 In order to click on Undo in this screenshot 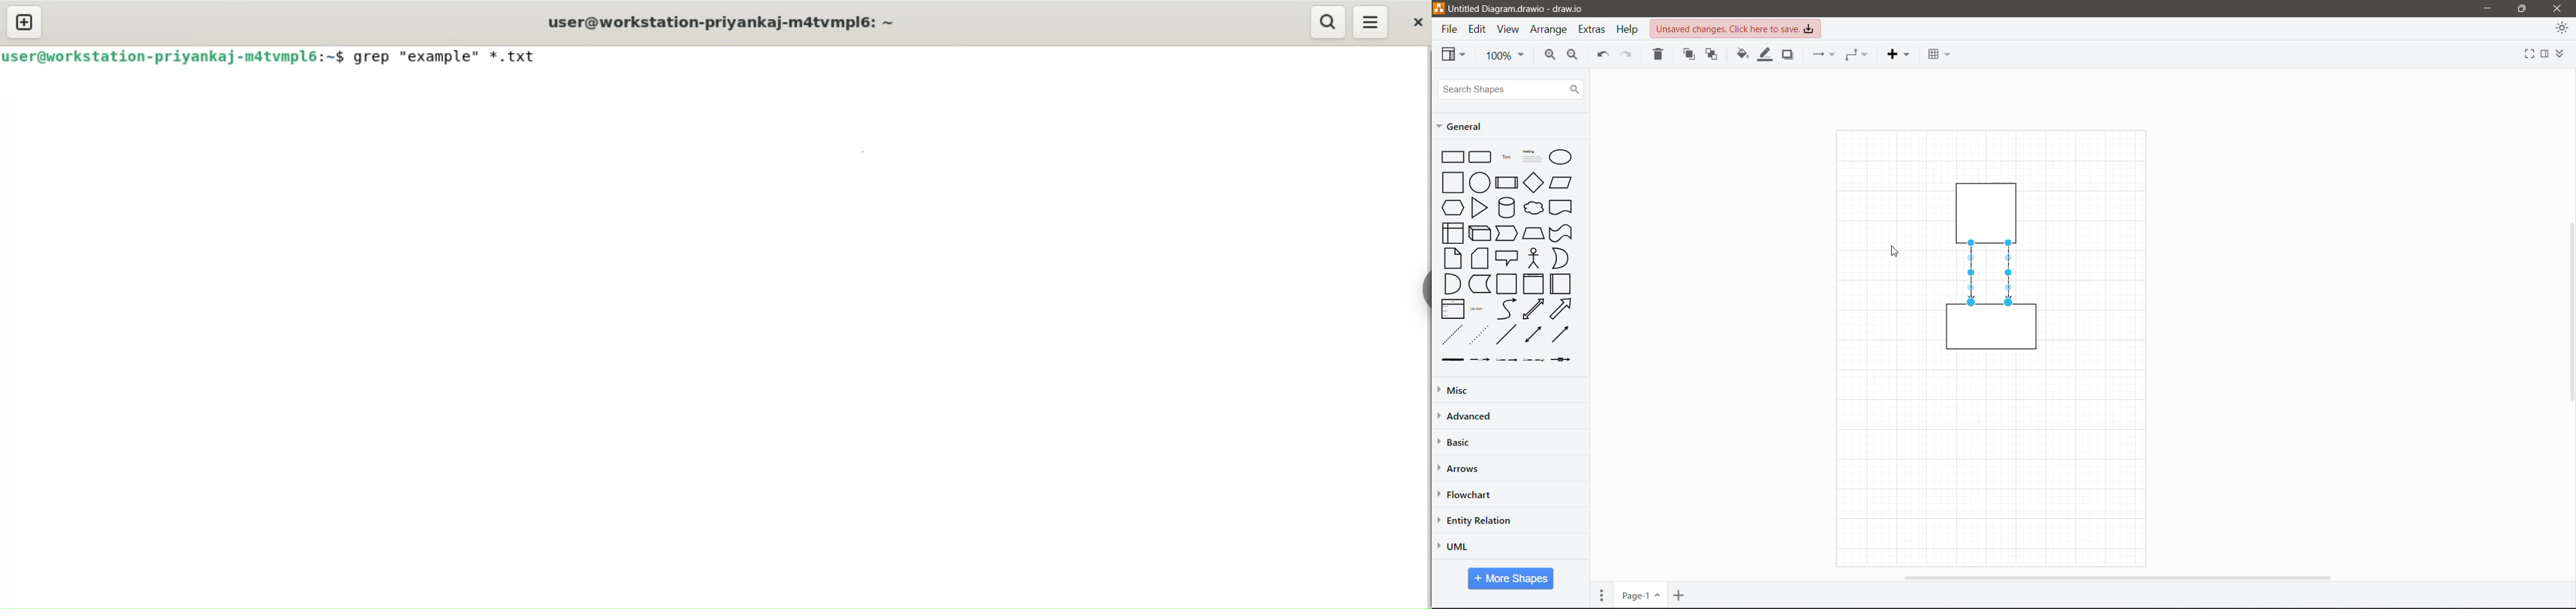, I will do `click(1601, 56)`.